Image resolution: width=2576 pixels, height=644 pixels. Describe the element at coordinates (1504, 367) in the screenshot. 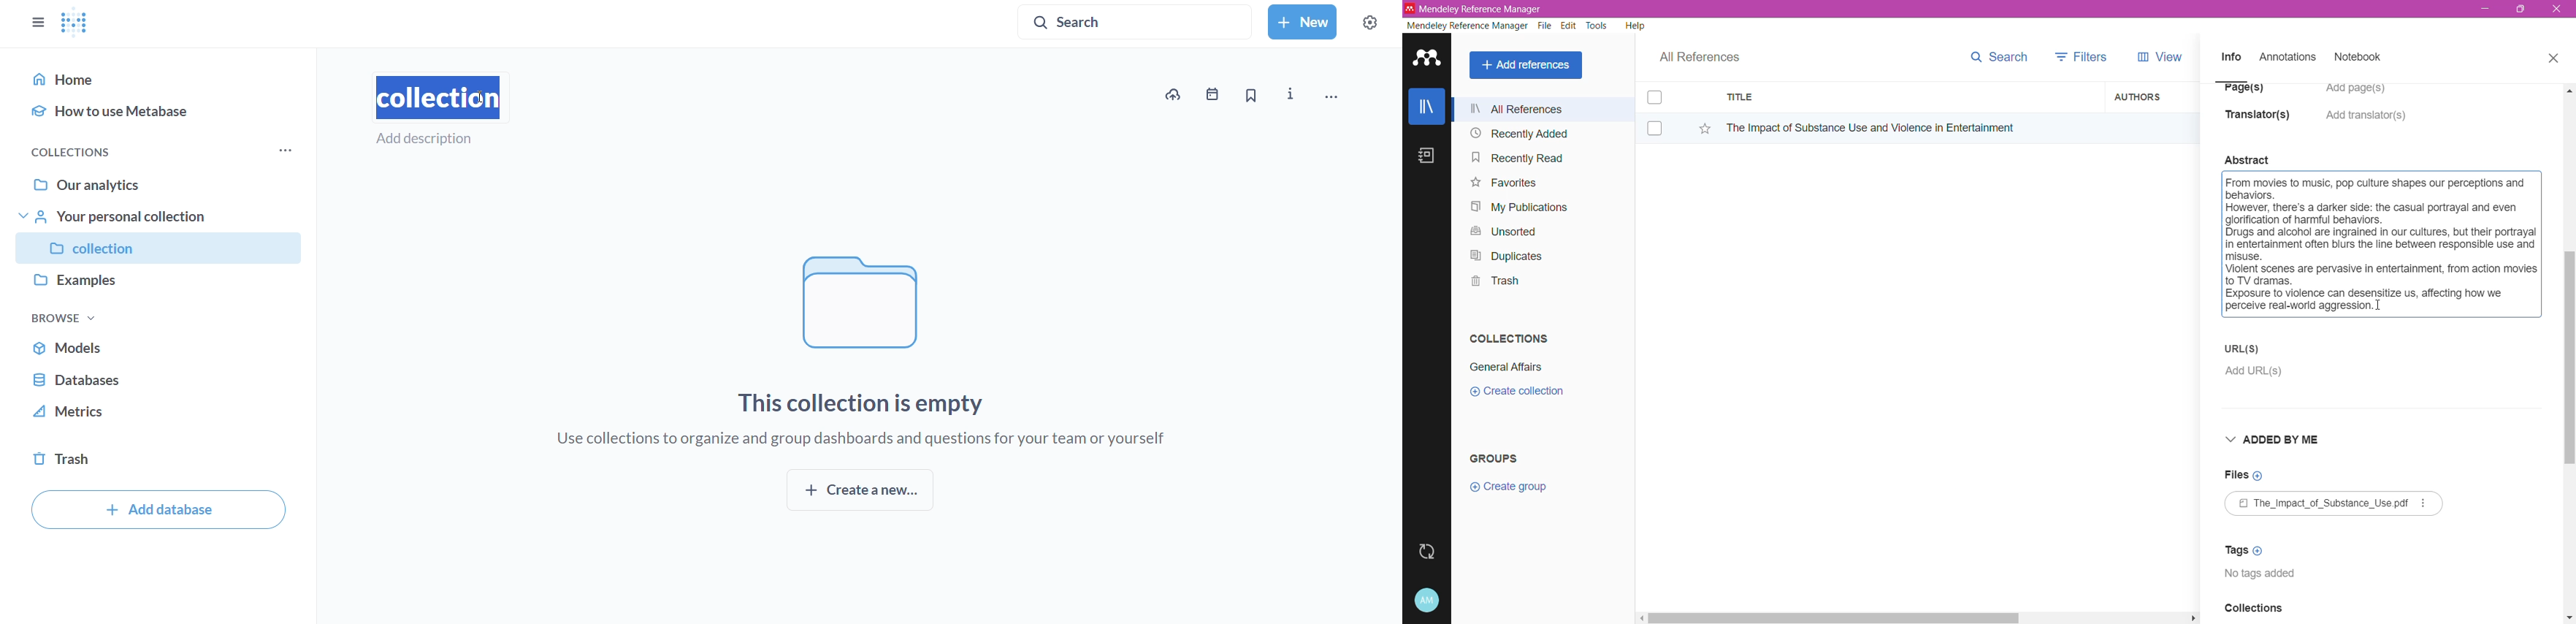

I see `Collection Name` at that location.